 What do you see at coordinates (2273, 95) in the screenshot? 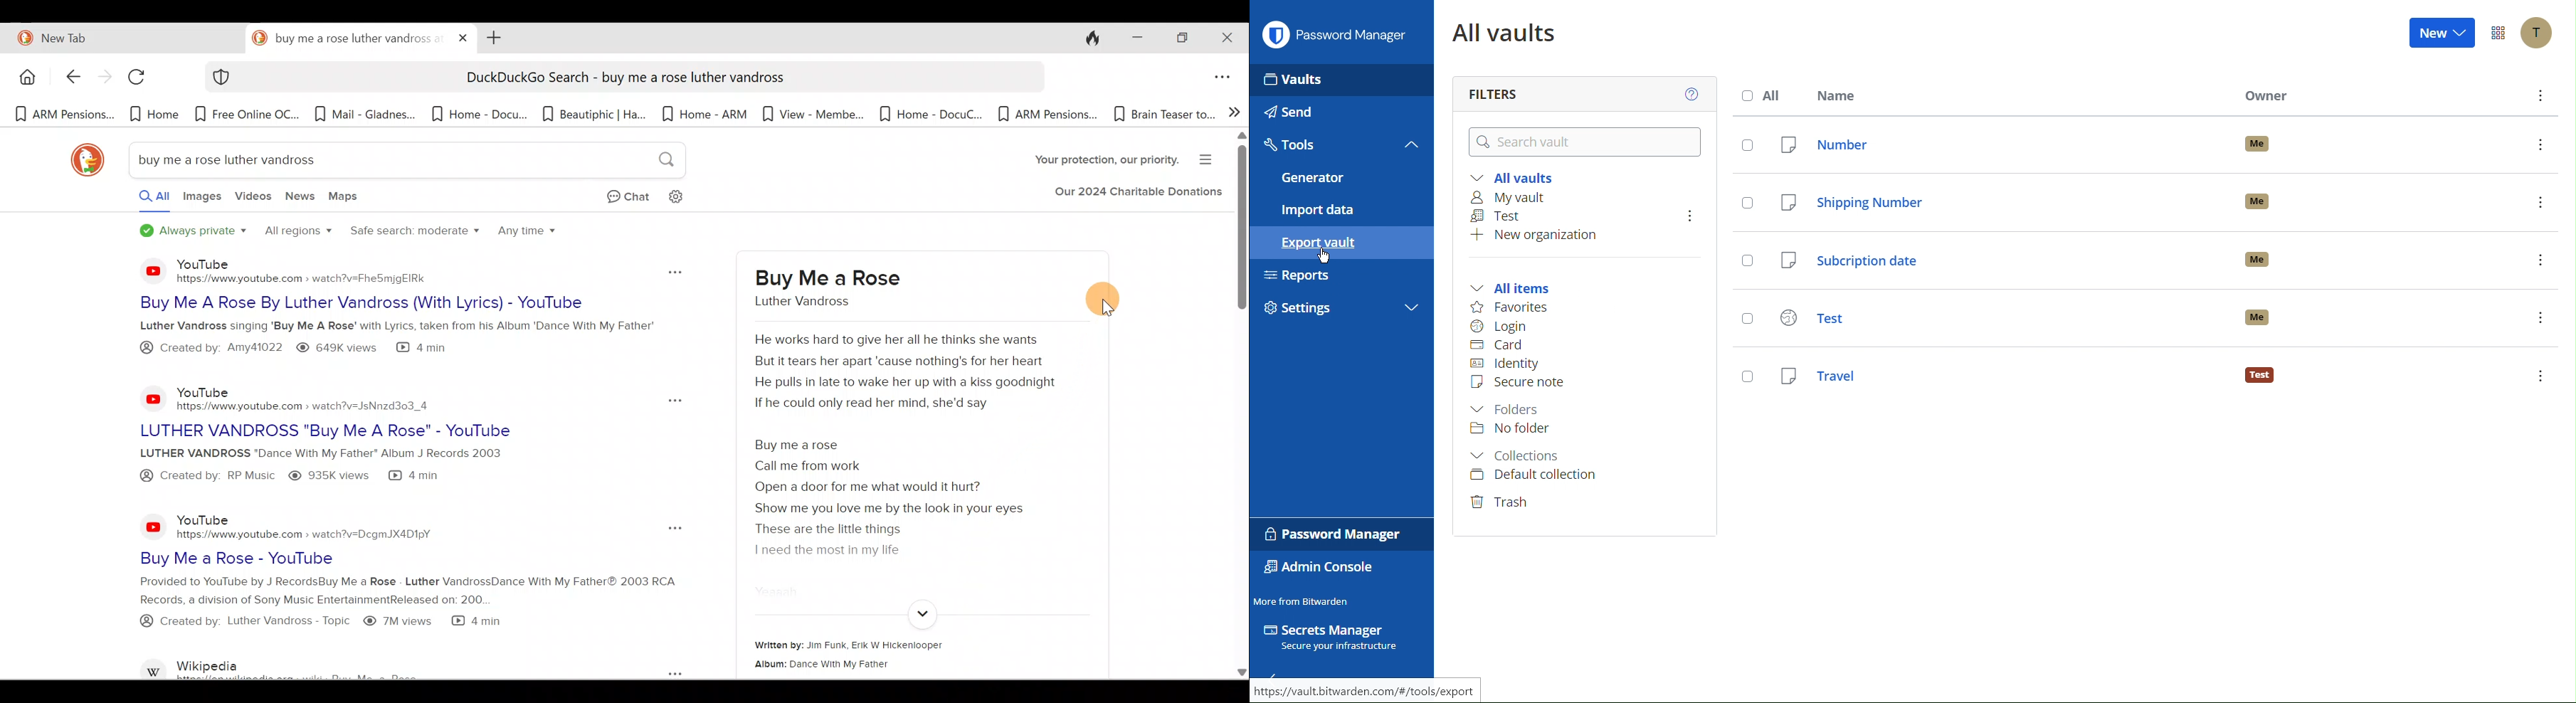
I see `Owner` at bounding box center [2273, 95].